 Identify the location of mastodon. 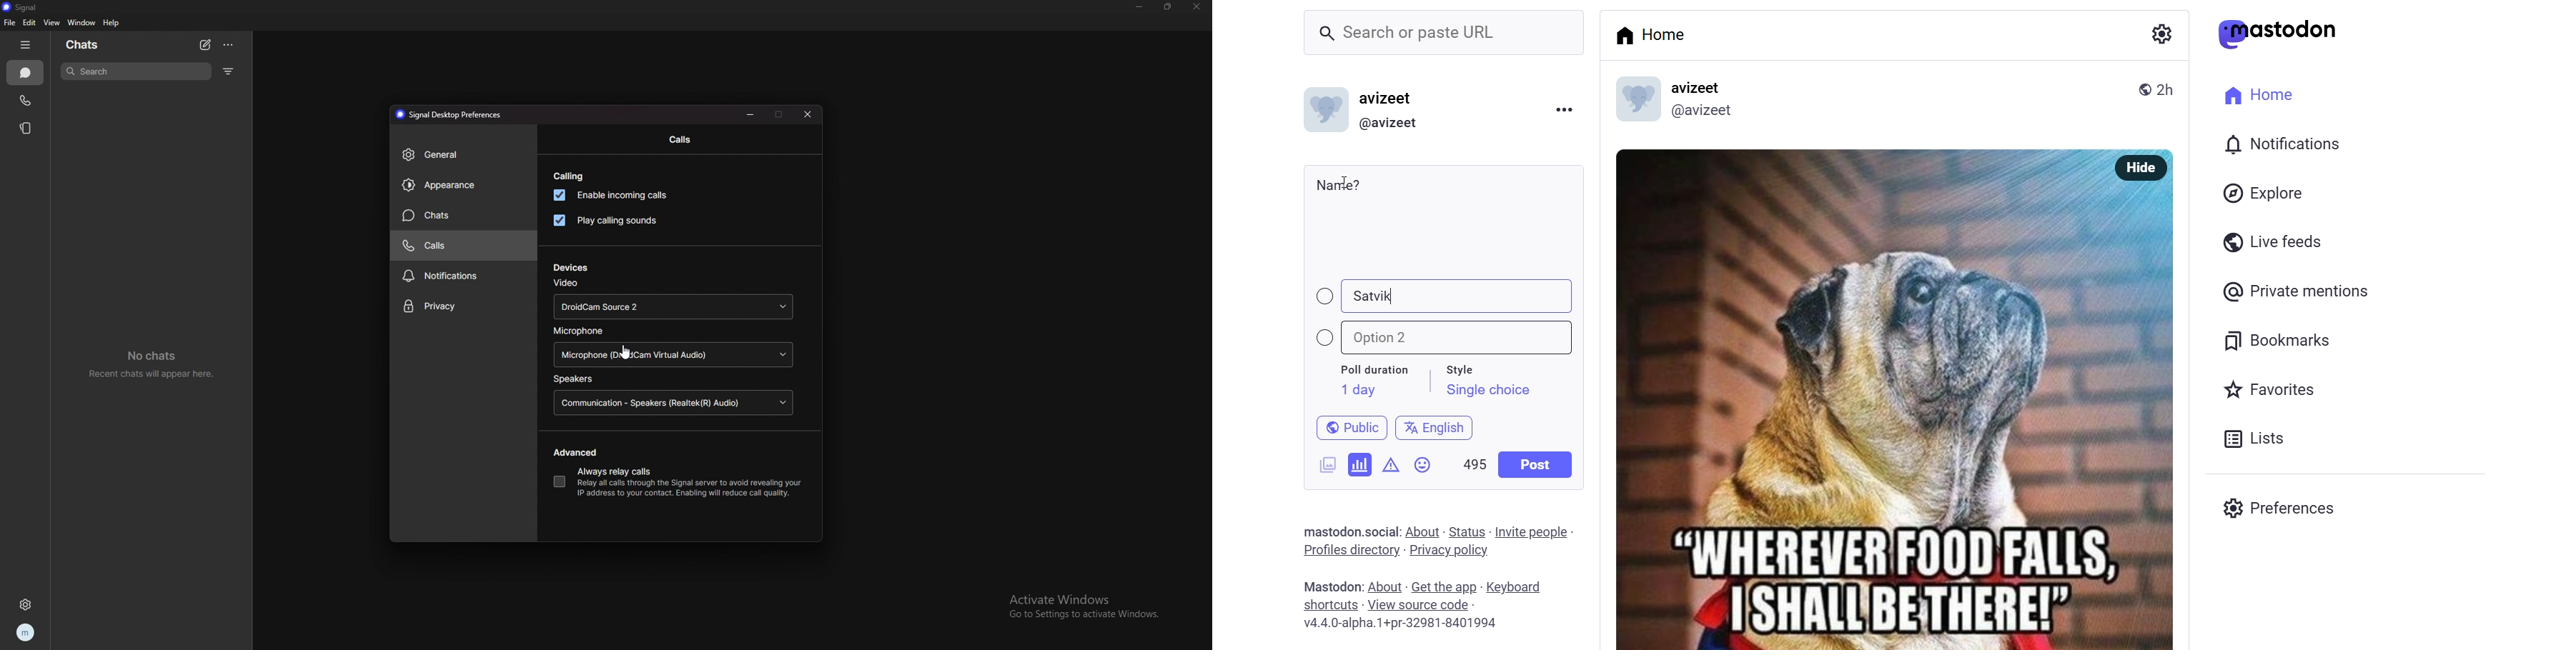
(2278, 34).